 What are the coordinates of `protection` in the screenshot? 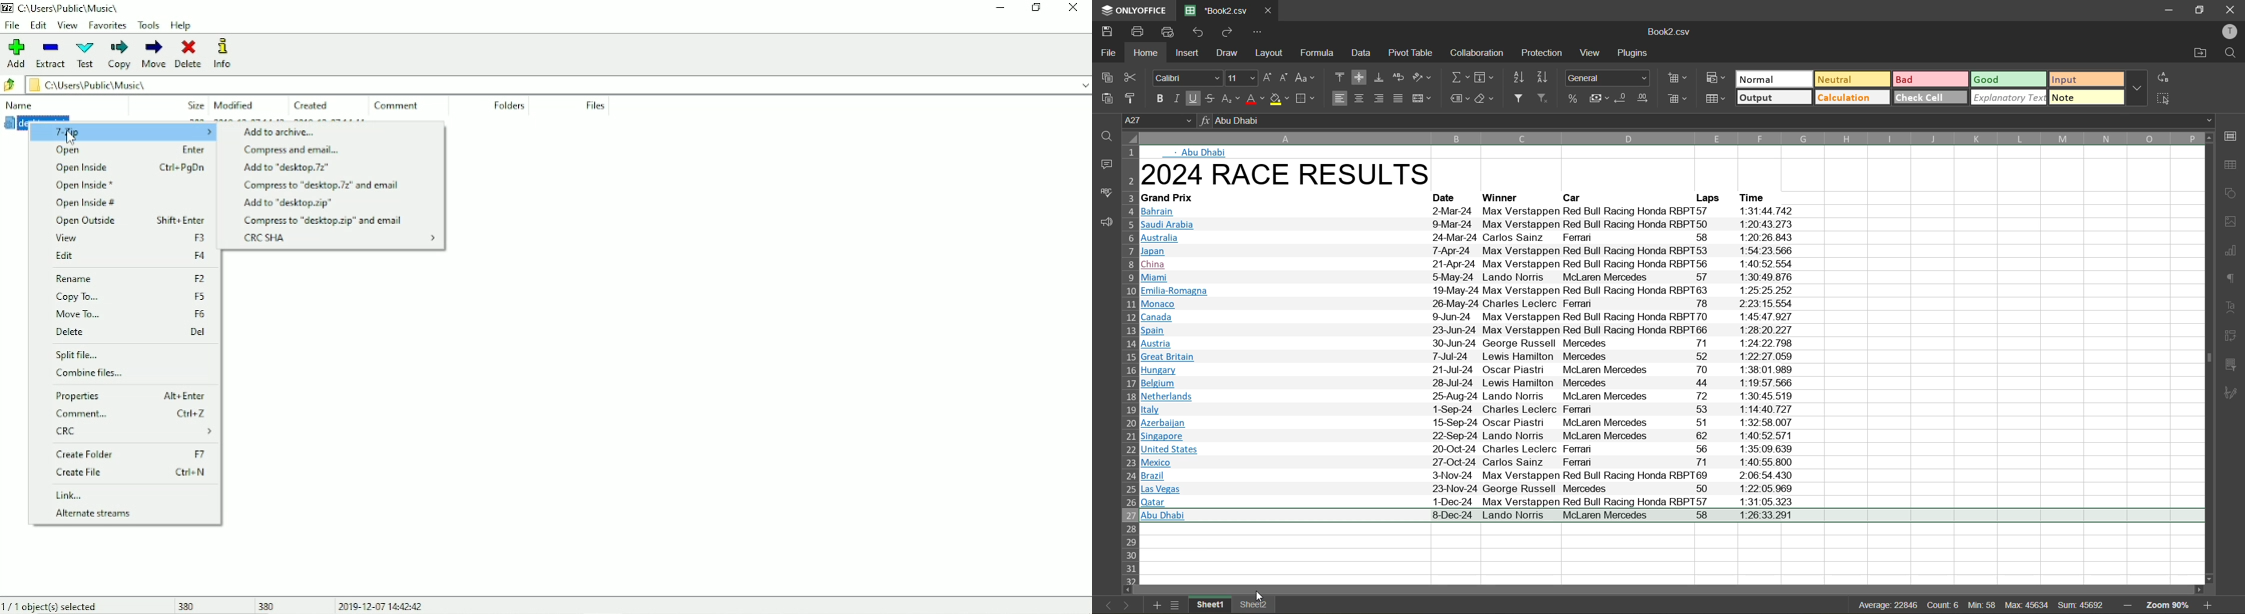 It's located at (1543, 52).